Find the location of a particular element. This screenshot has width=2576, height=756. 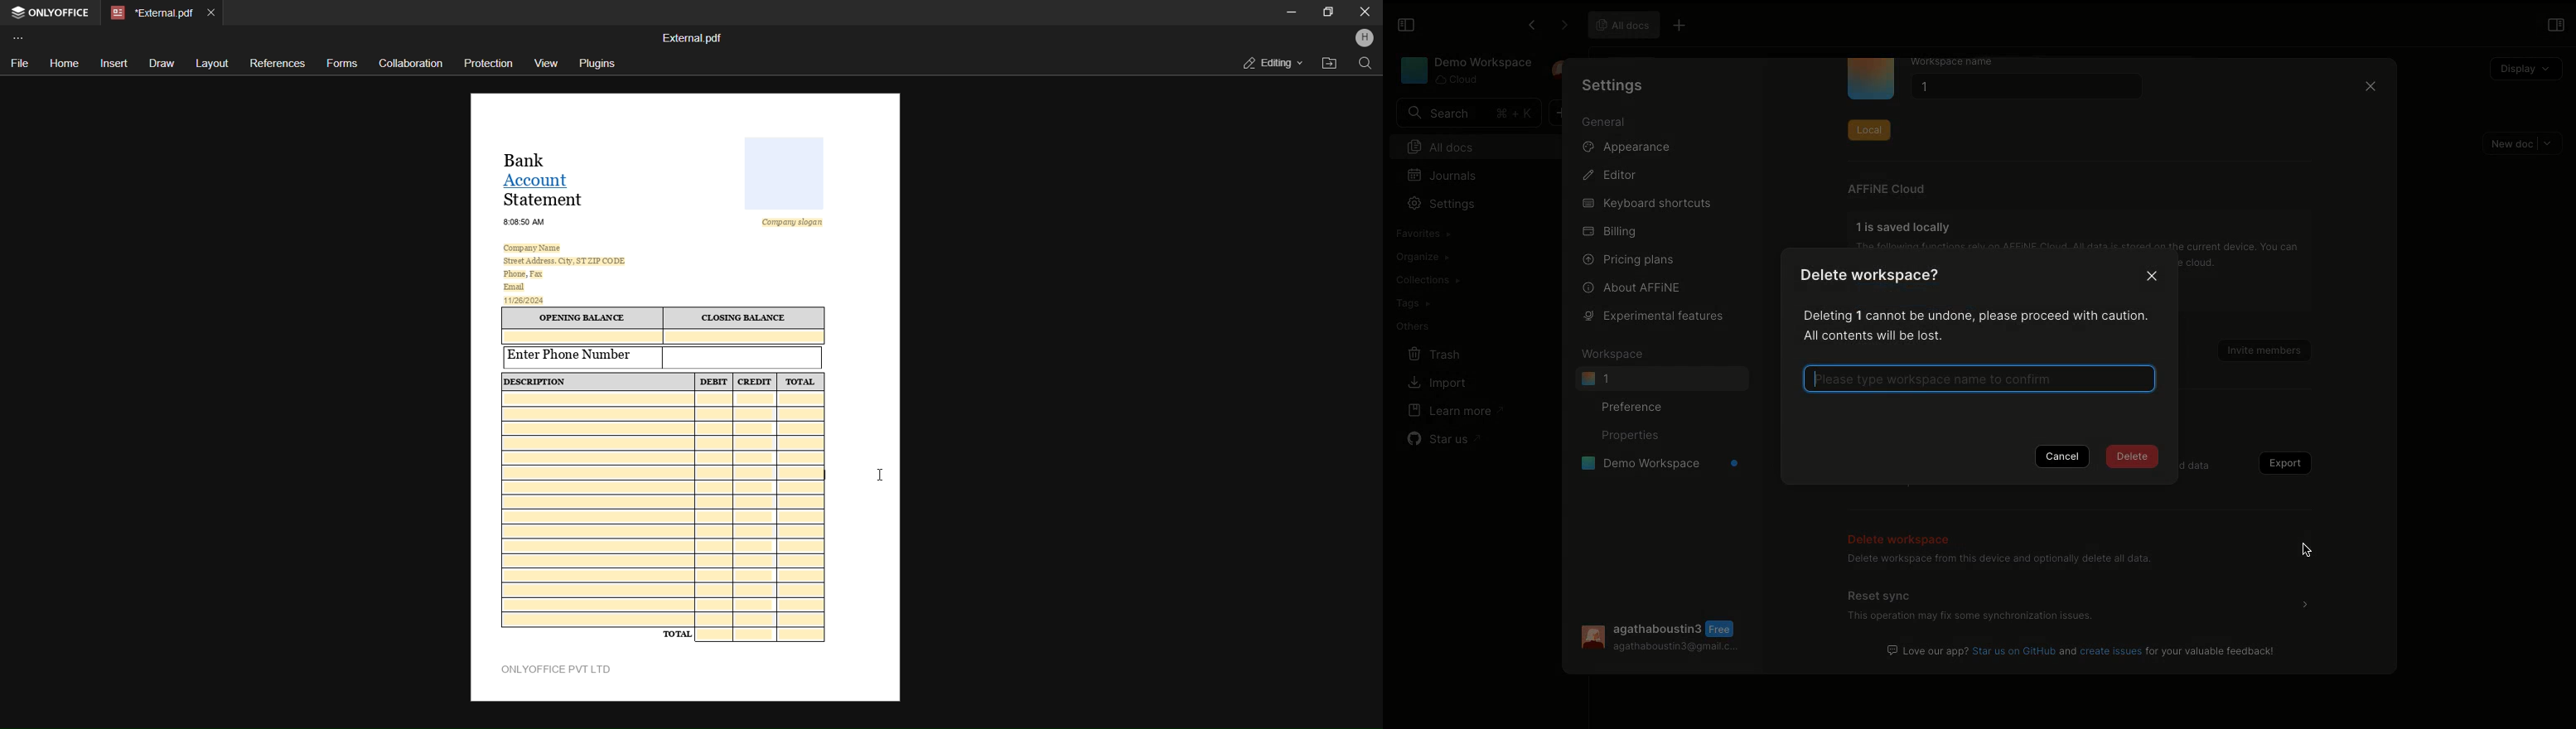

Fields is located at coordinates (664, 509).